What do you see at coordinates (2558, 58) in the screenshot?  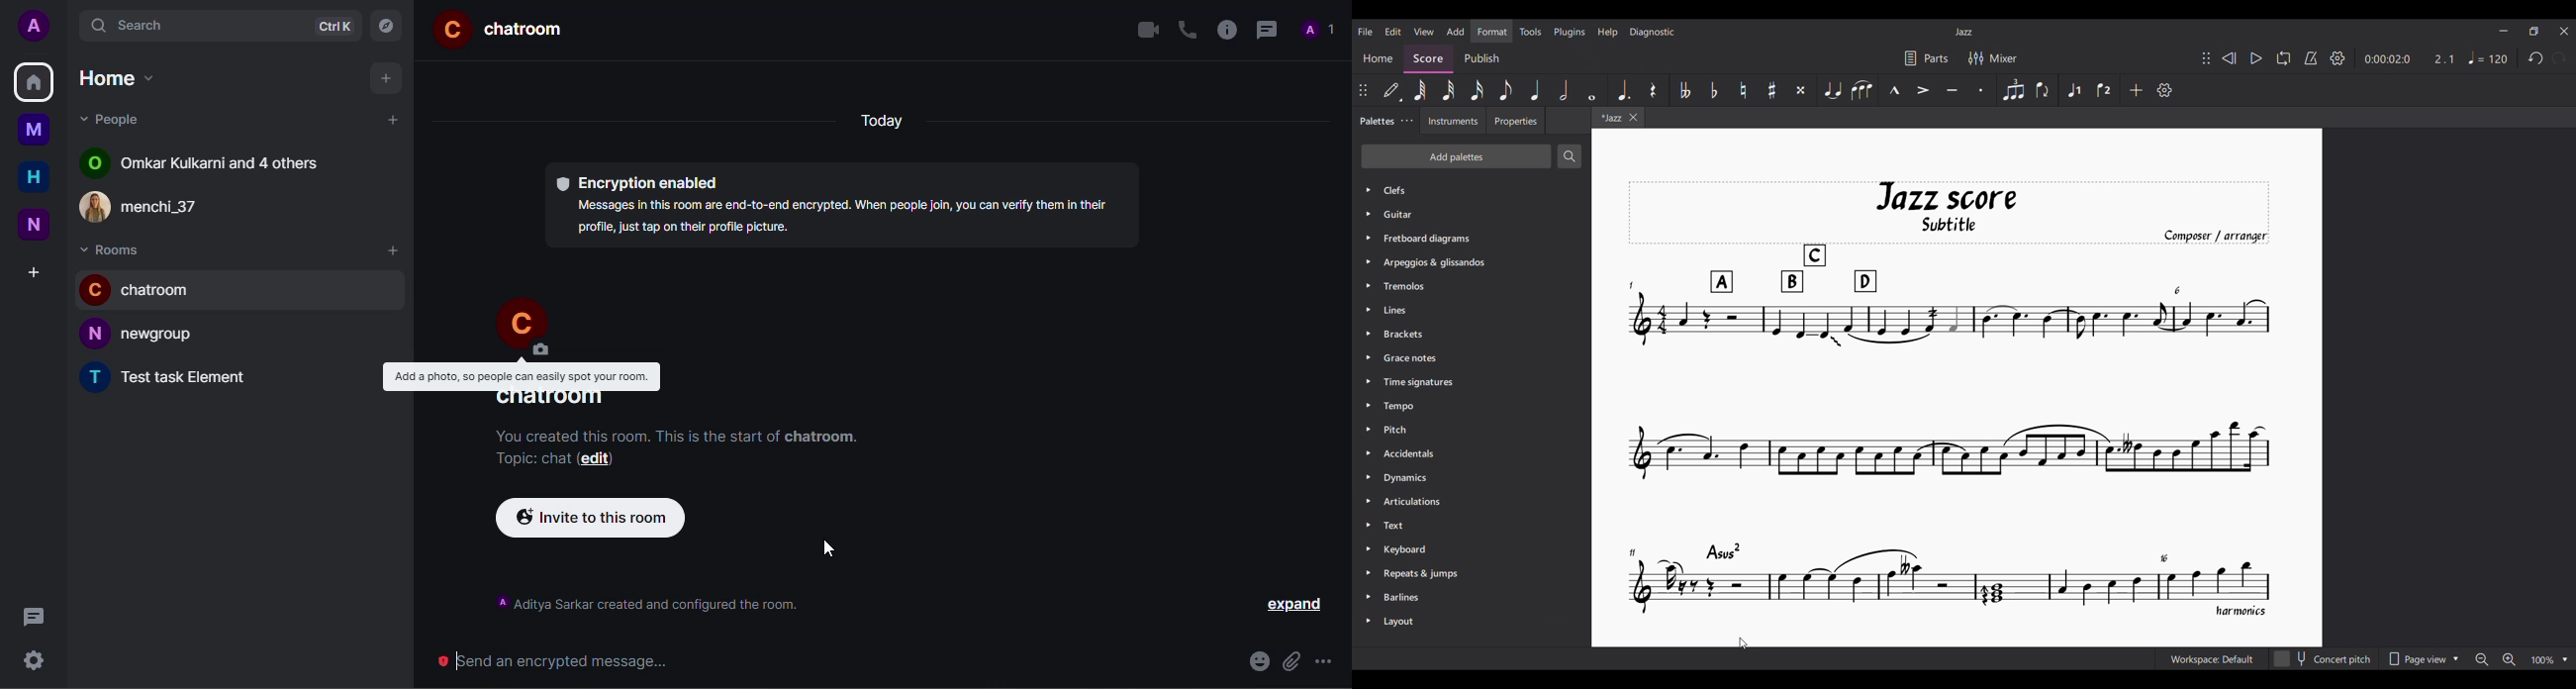 I see `Redo` at bounding box center [2558, 58].